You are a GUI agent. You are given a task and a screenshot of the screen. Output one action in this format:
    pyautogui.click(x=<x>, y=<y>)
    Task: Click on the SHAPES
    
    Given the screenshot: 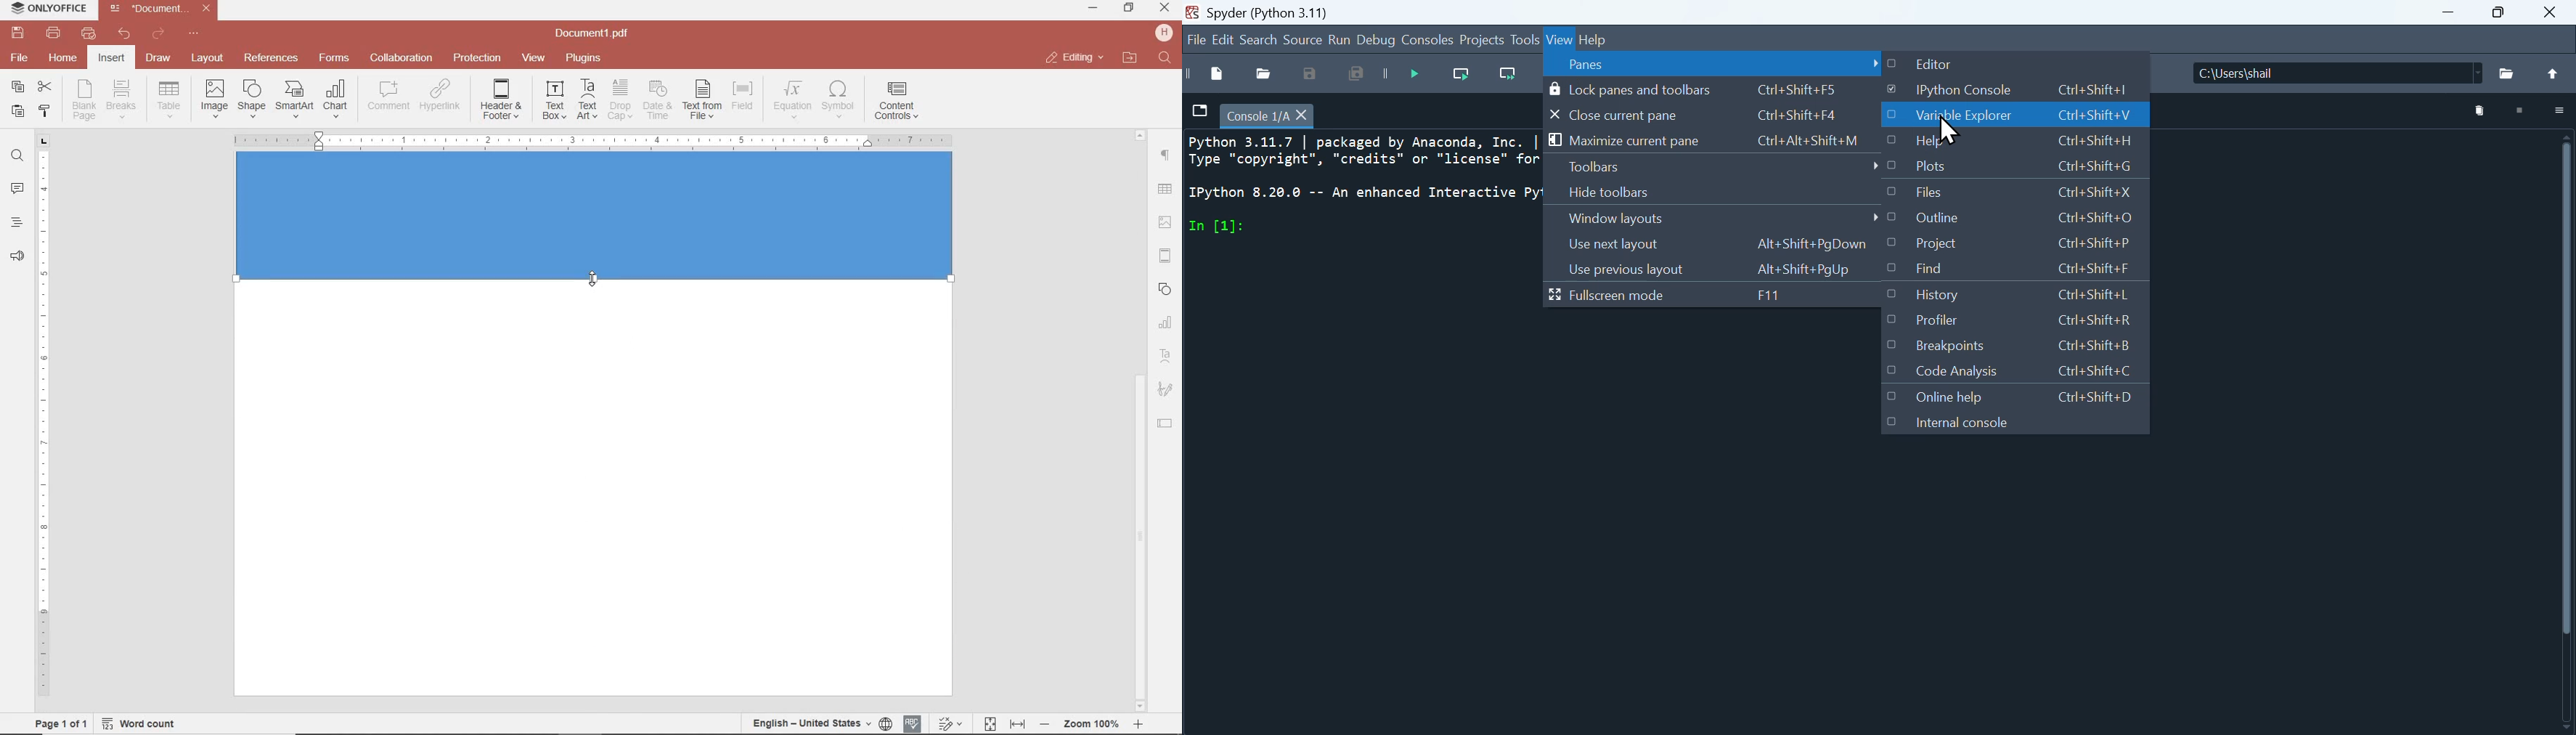 What is the action you would take?
    pyautogui.click(x=1166, y=291)
    